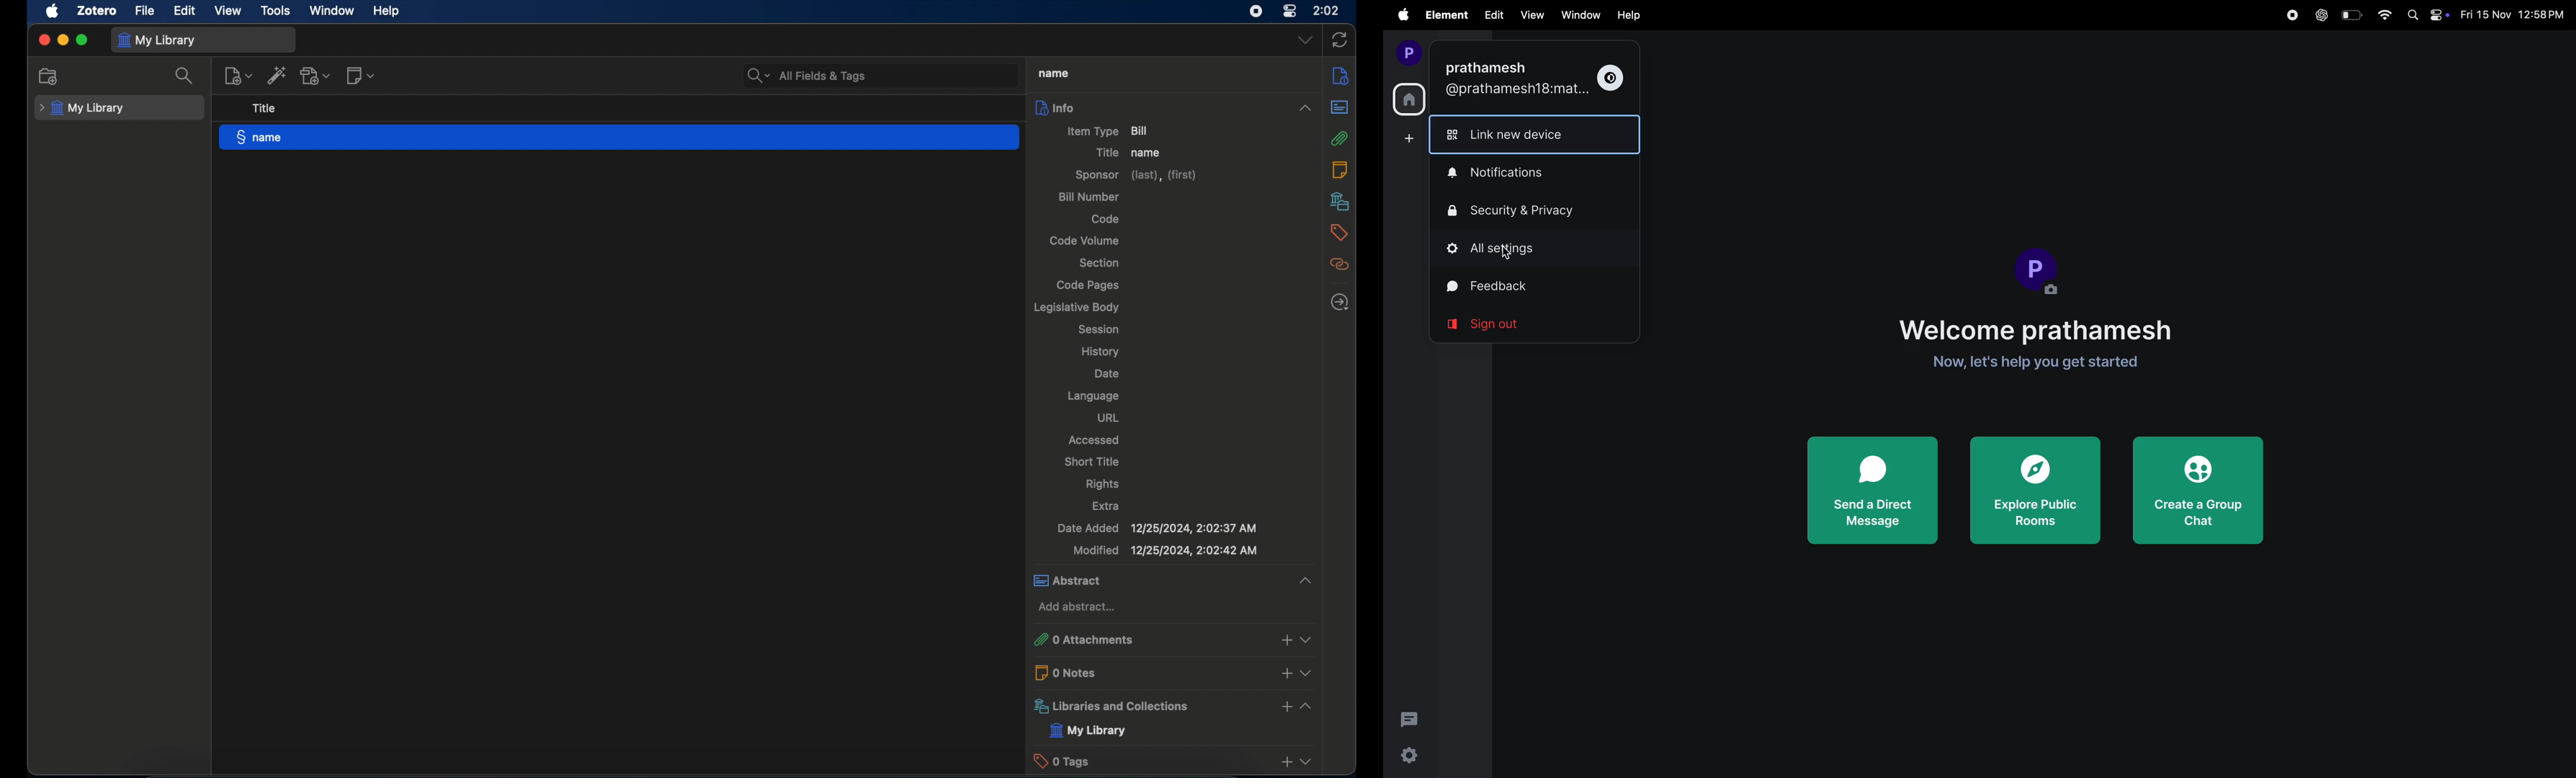 This screenshot has width=2576, height=784. What do you see at coordinates (1106, 506) in the screenshot?
I see `extra` at bounding box center [1106, 506].